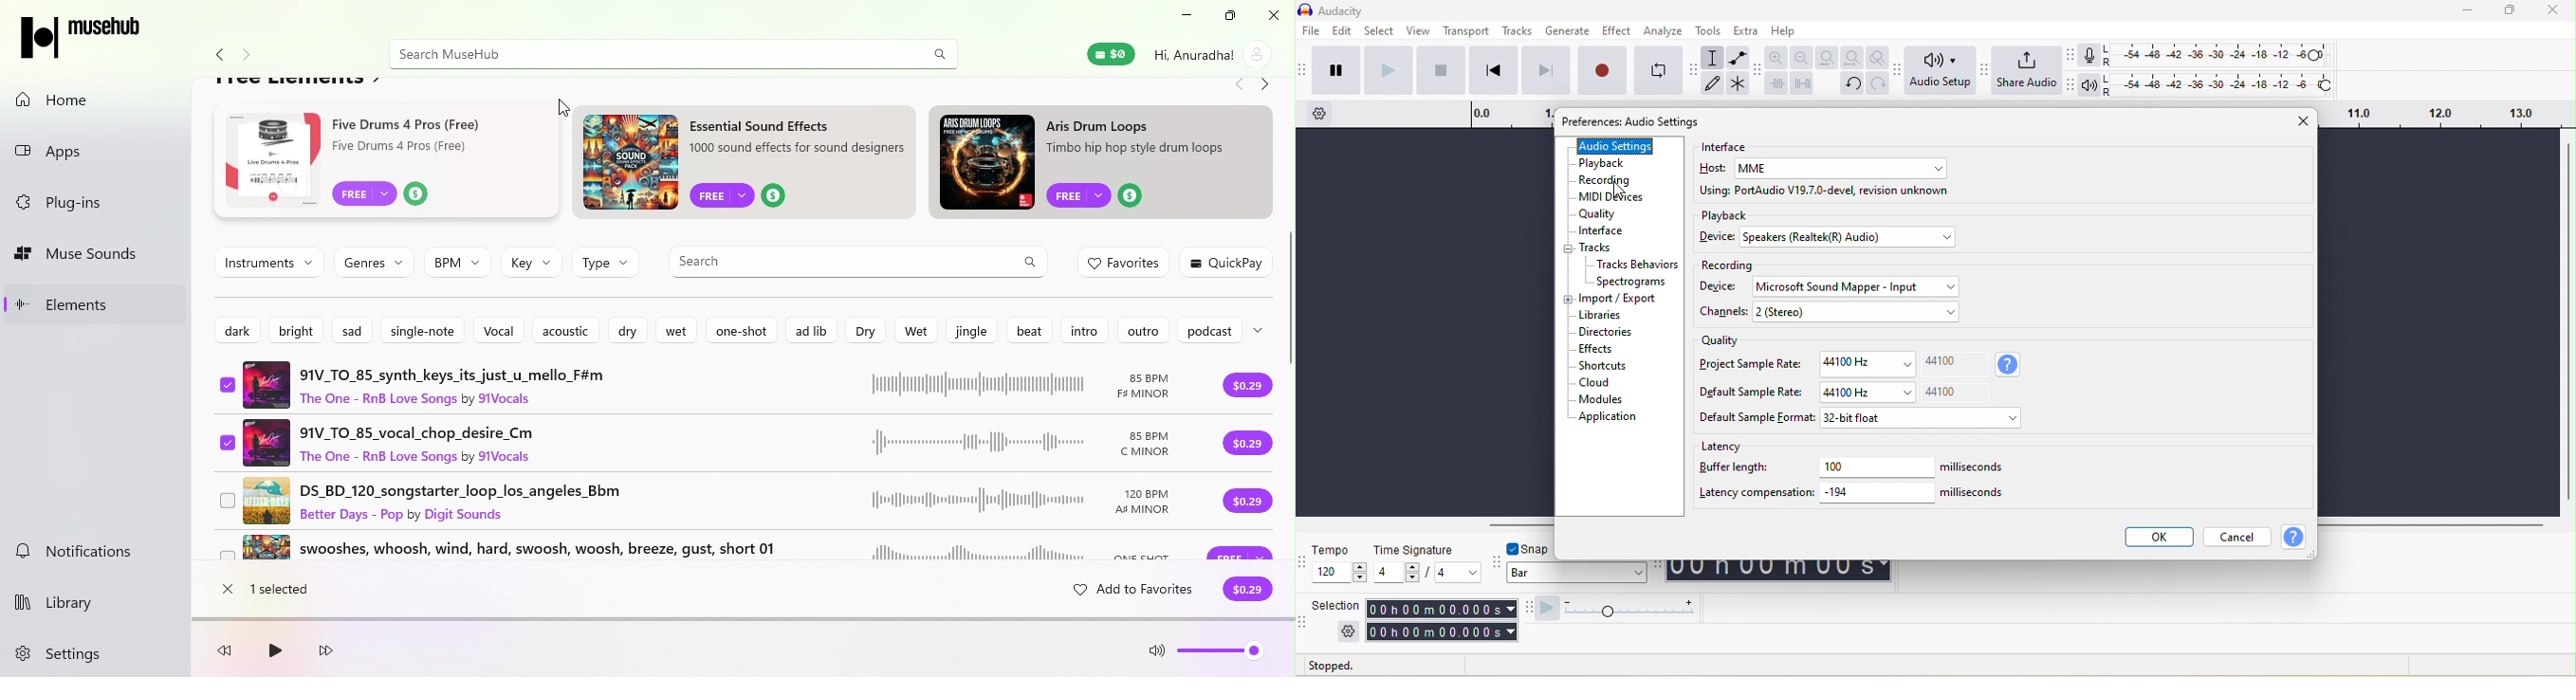  Describe the element at coordinates (1237, 86) in the screenshot. I see `Navigate back` at that location.